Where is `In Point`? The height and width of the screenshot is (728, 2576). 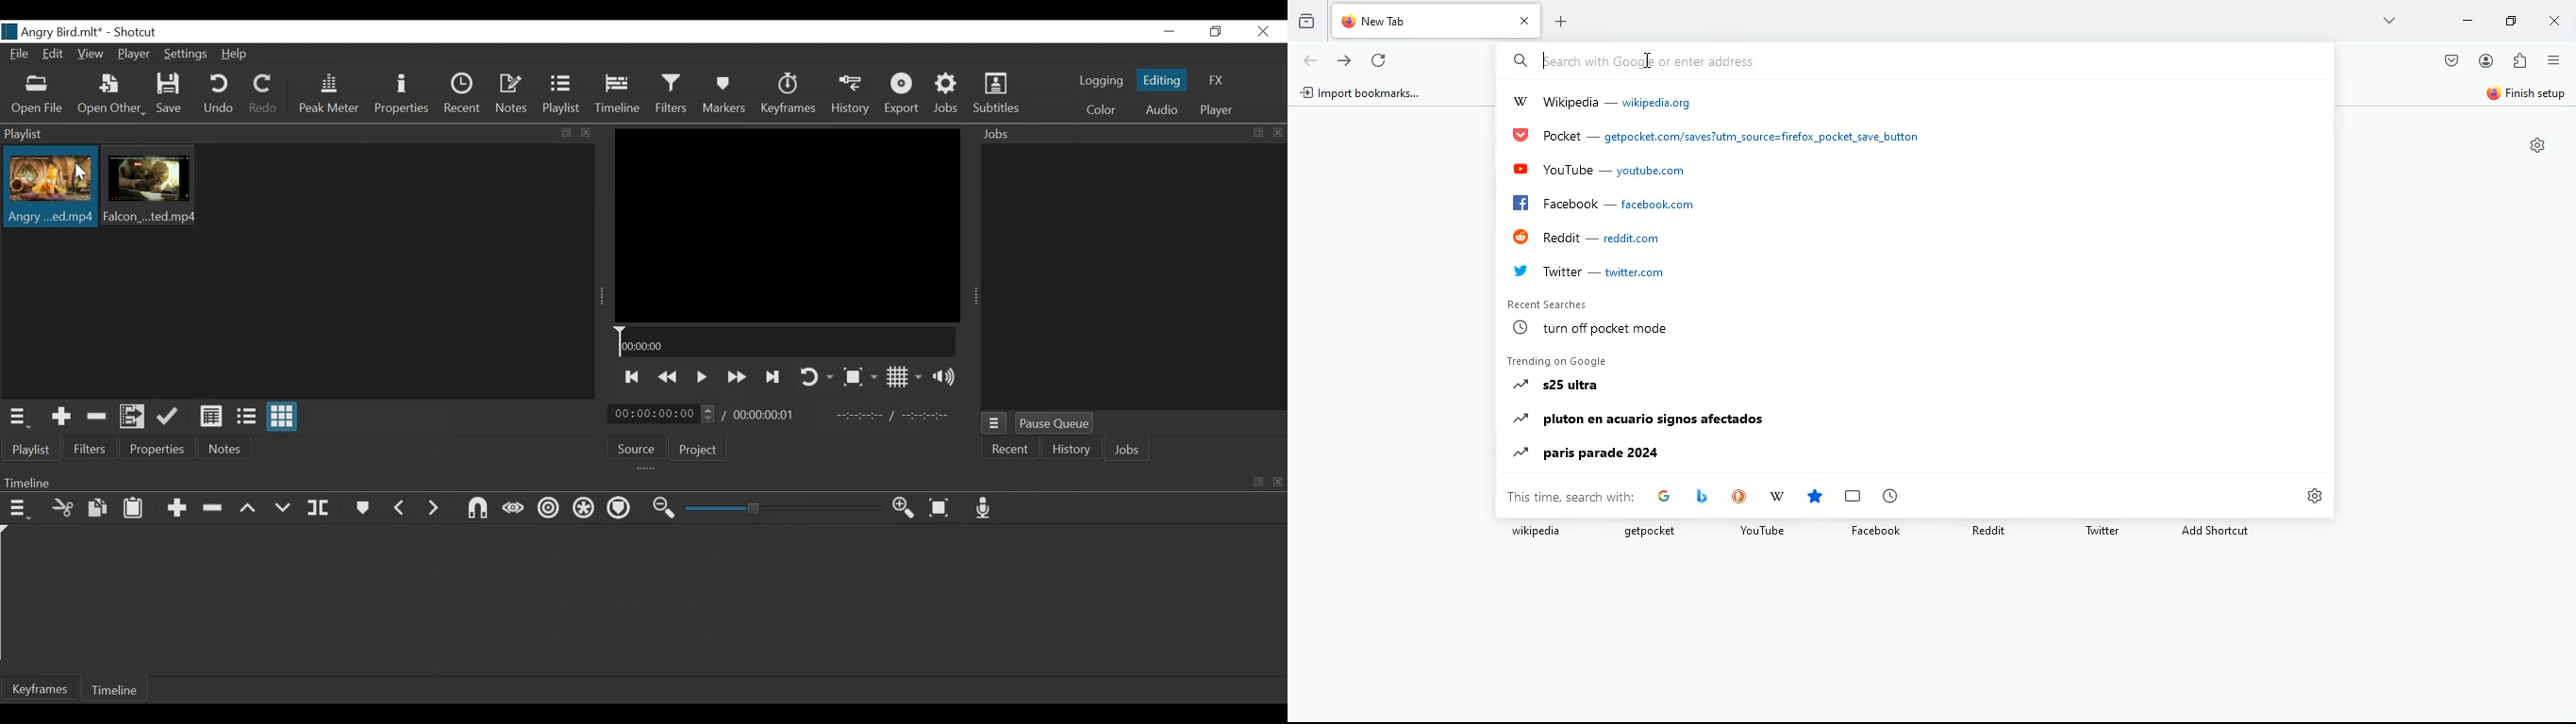
In Point is located at coordinates (895, 416).